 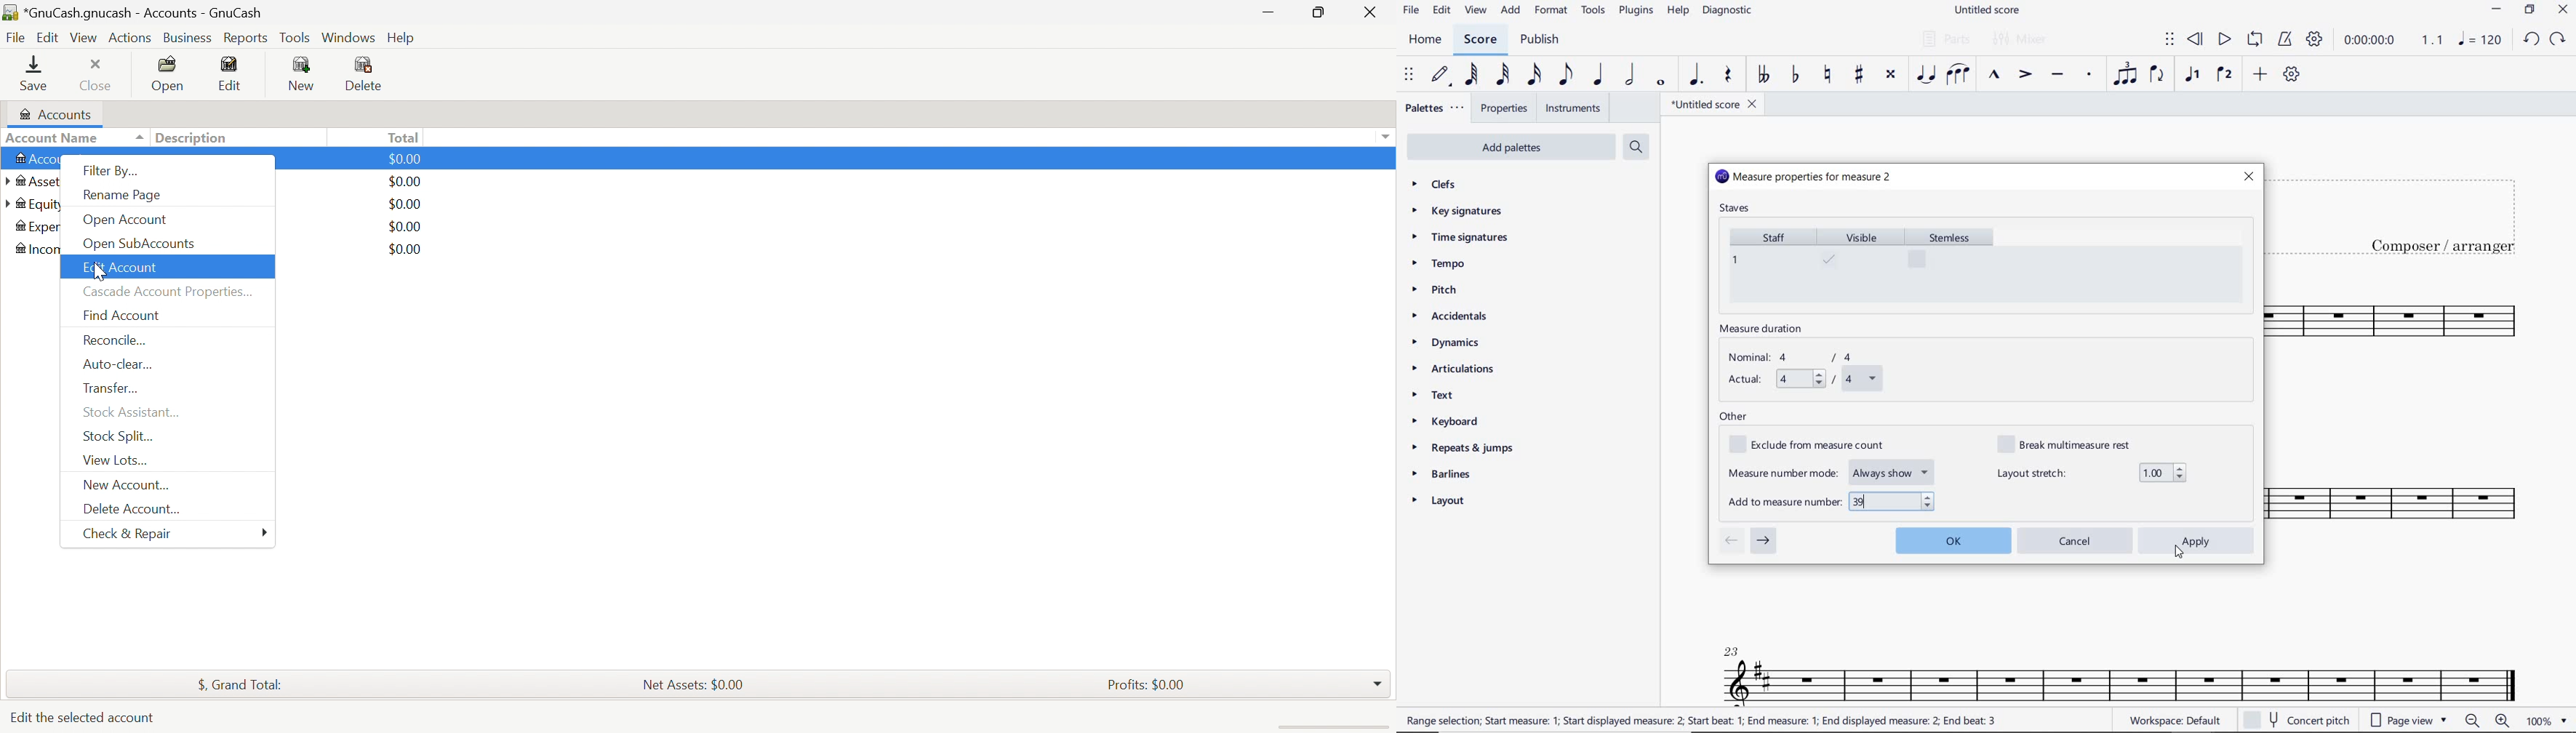 What do you see at coordinates (367, 74) in the screenshot?
I see `Delete` at bounding box center [367, 74].